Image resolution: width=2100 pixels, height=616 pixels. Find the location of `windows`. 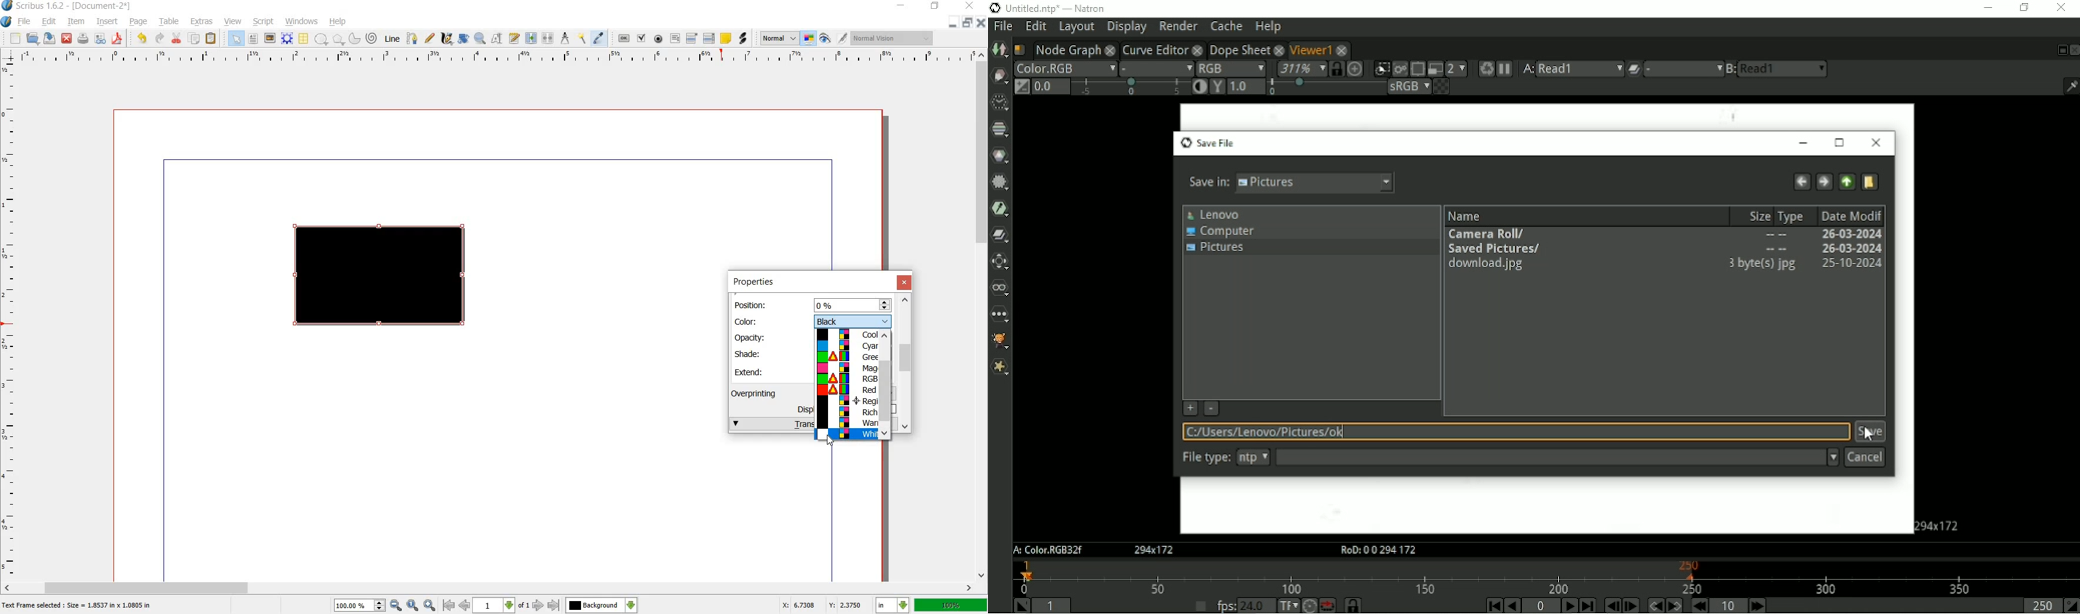

windows is located at coordinates (301, 22).